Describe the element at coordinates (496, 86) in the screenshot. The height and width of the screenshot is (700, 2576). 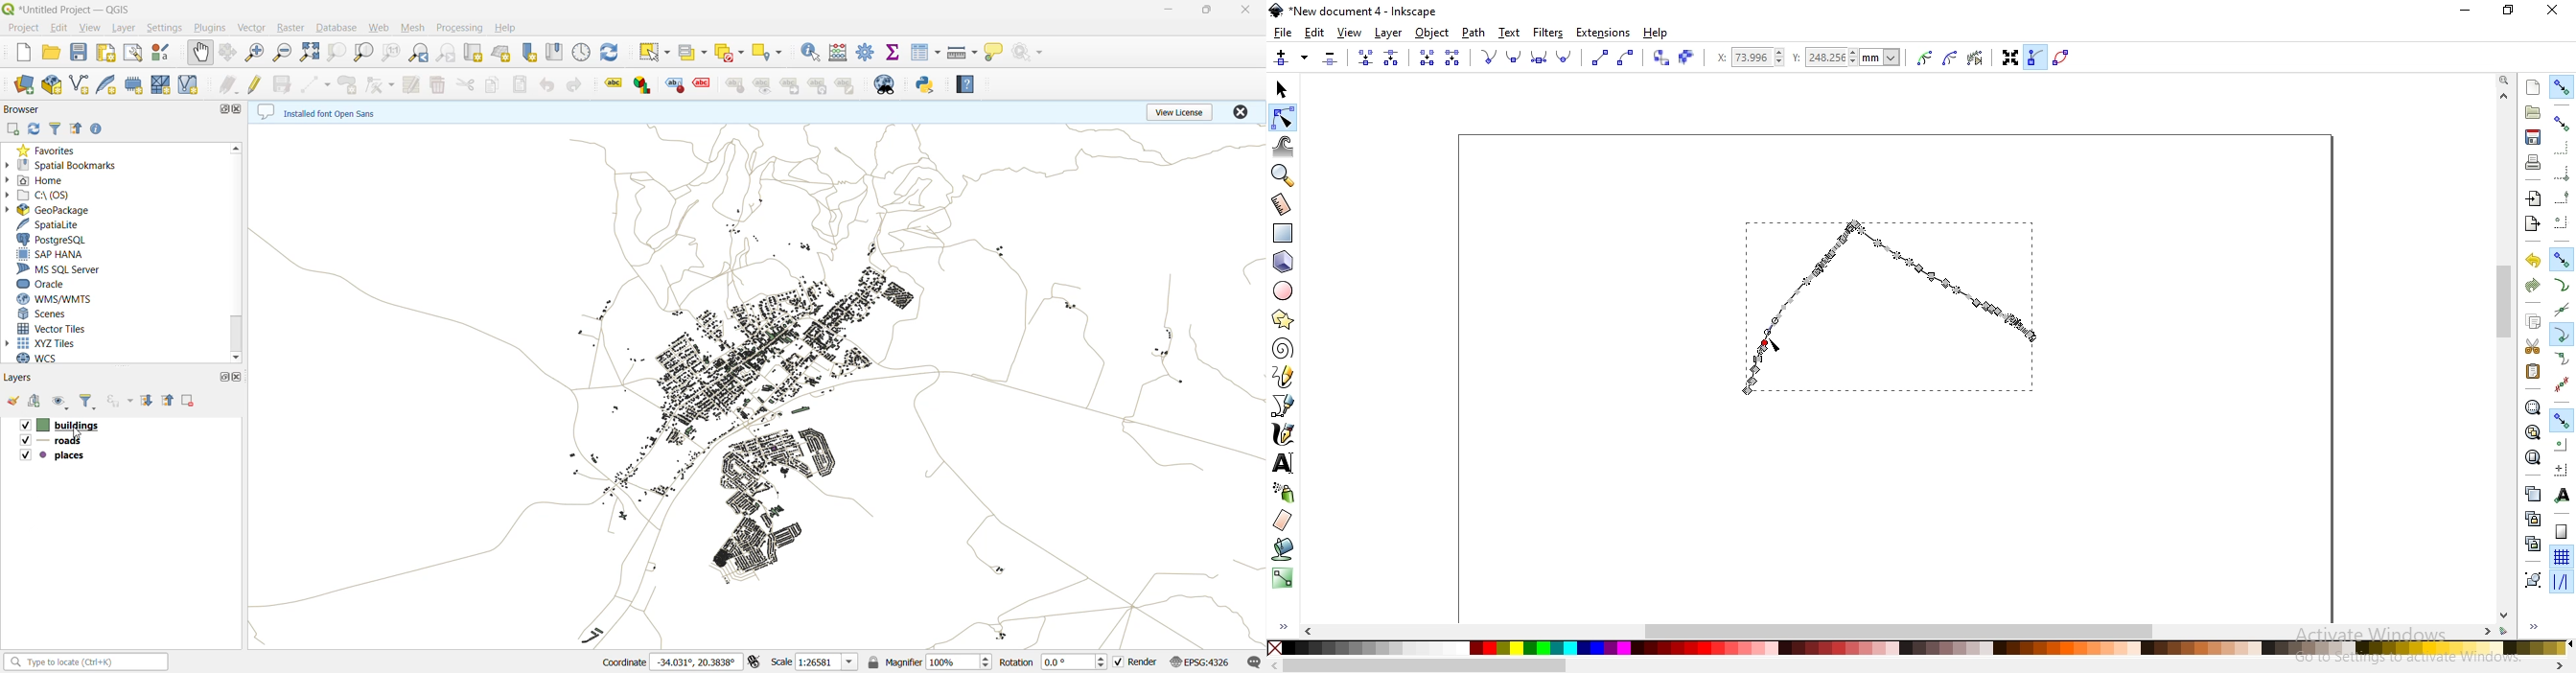
I see `copy` at that location.